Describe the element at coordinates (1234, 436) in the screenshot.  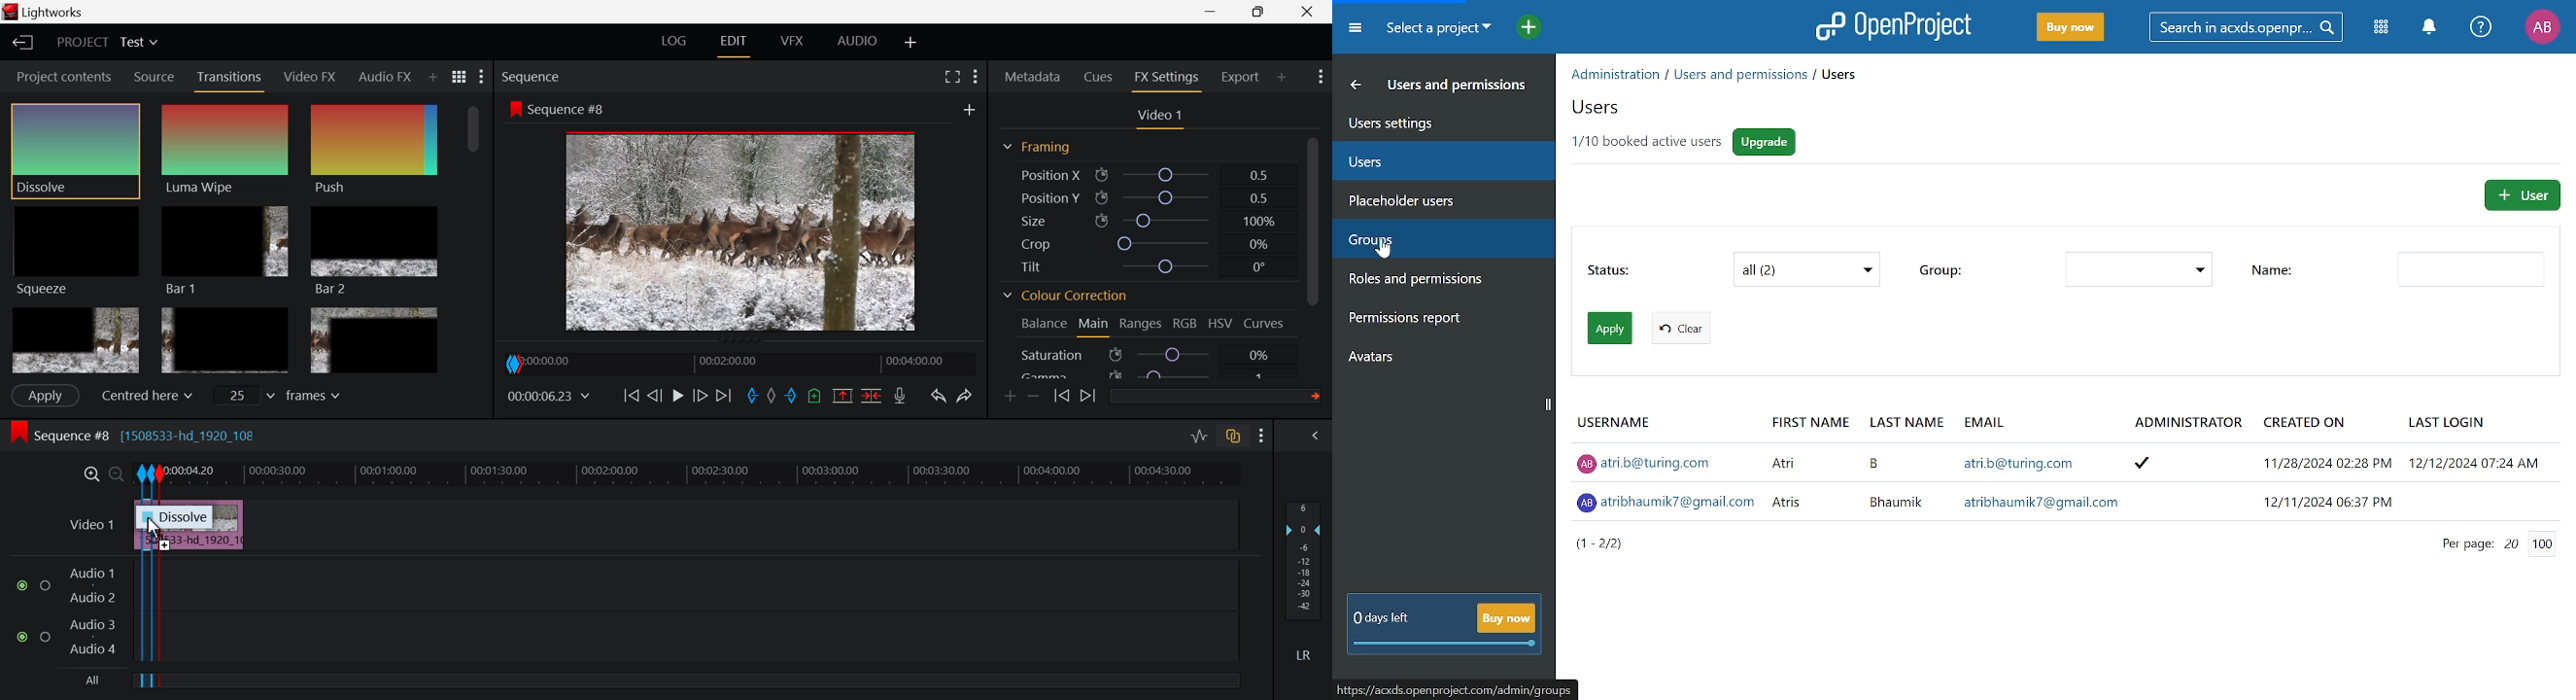
I see `Toggle auto track sync` at that location.